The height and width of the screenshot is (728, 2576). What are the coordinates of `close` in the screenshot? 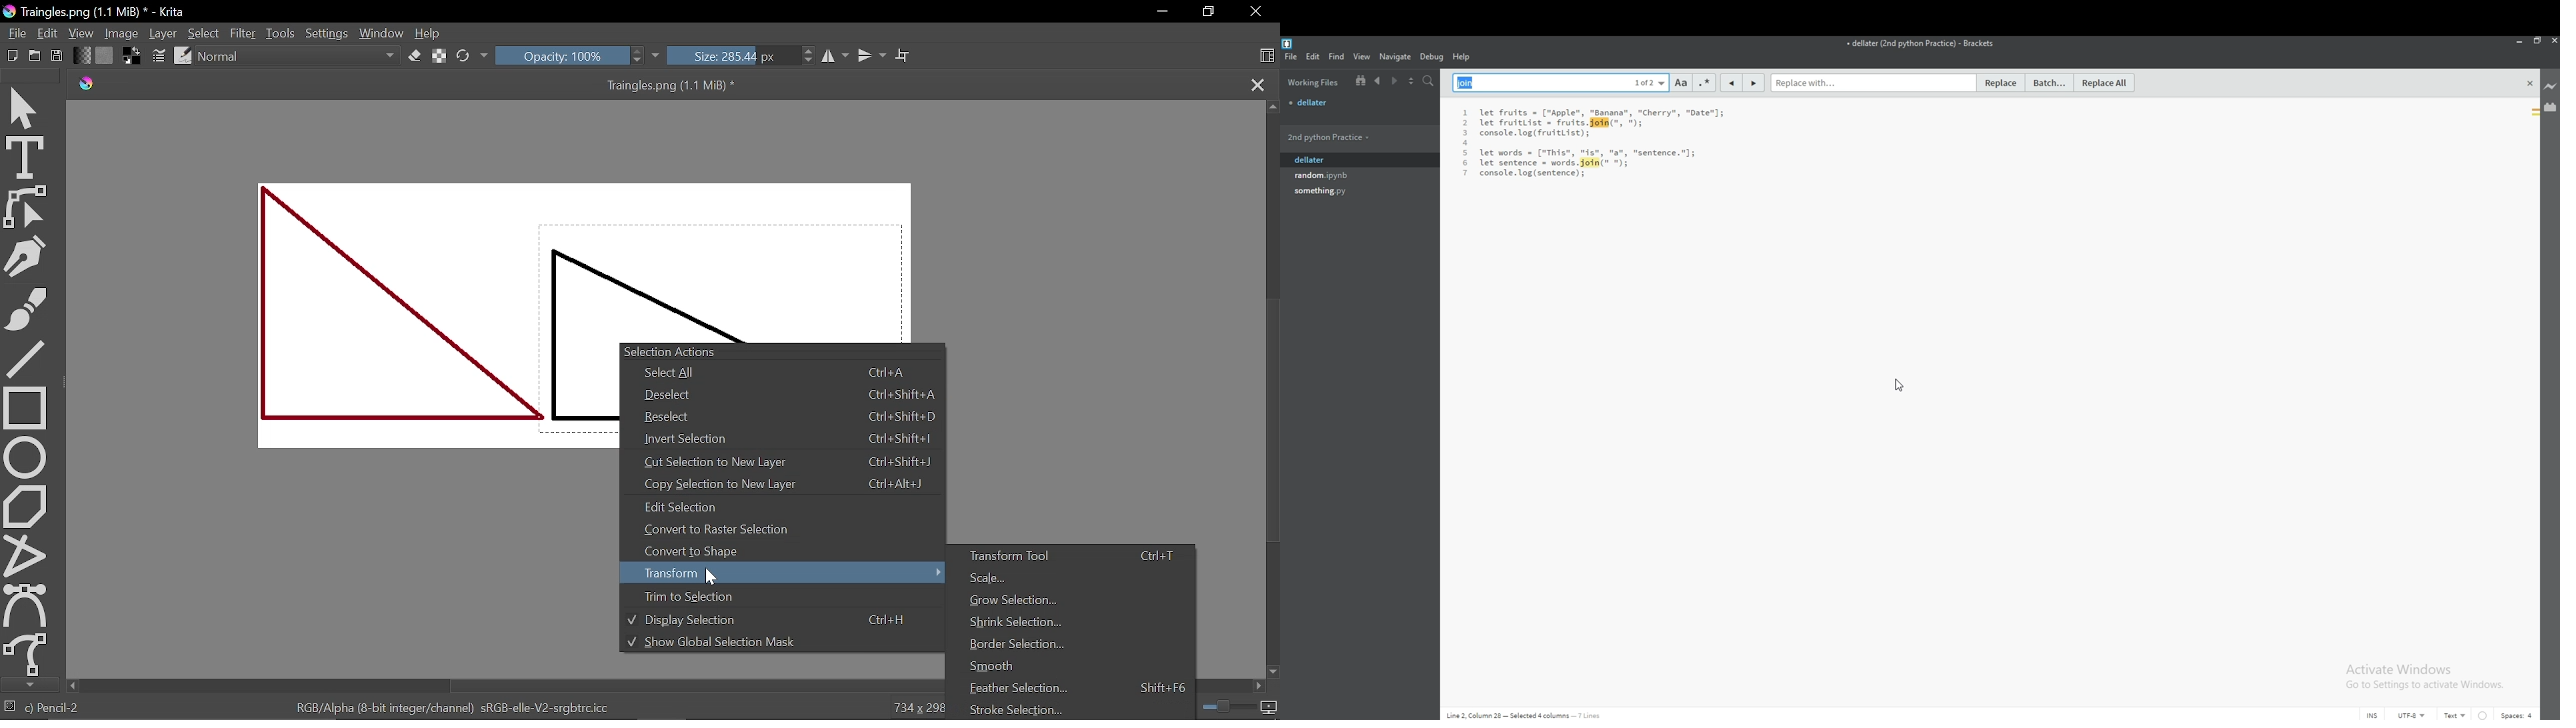 It's located at (2552, 41).